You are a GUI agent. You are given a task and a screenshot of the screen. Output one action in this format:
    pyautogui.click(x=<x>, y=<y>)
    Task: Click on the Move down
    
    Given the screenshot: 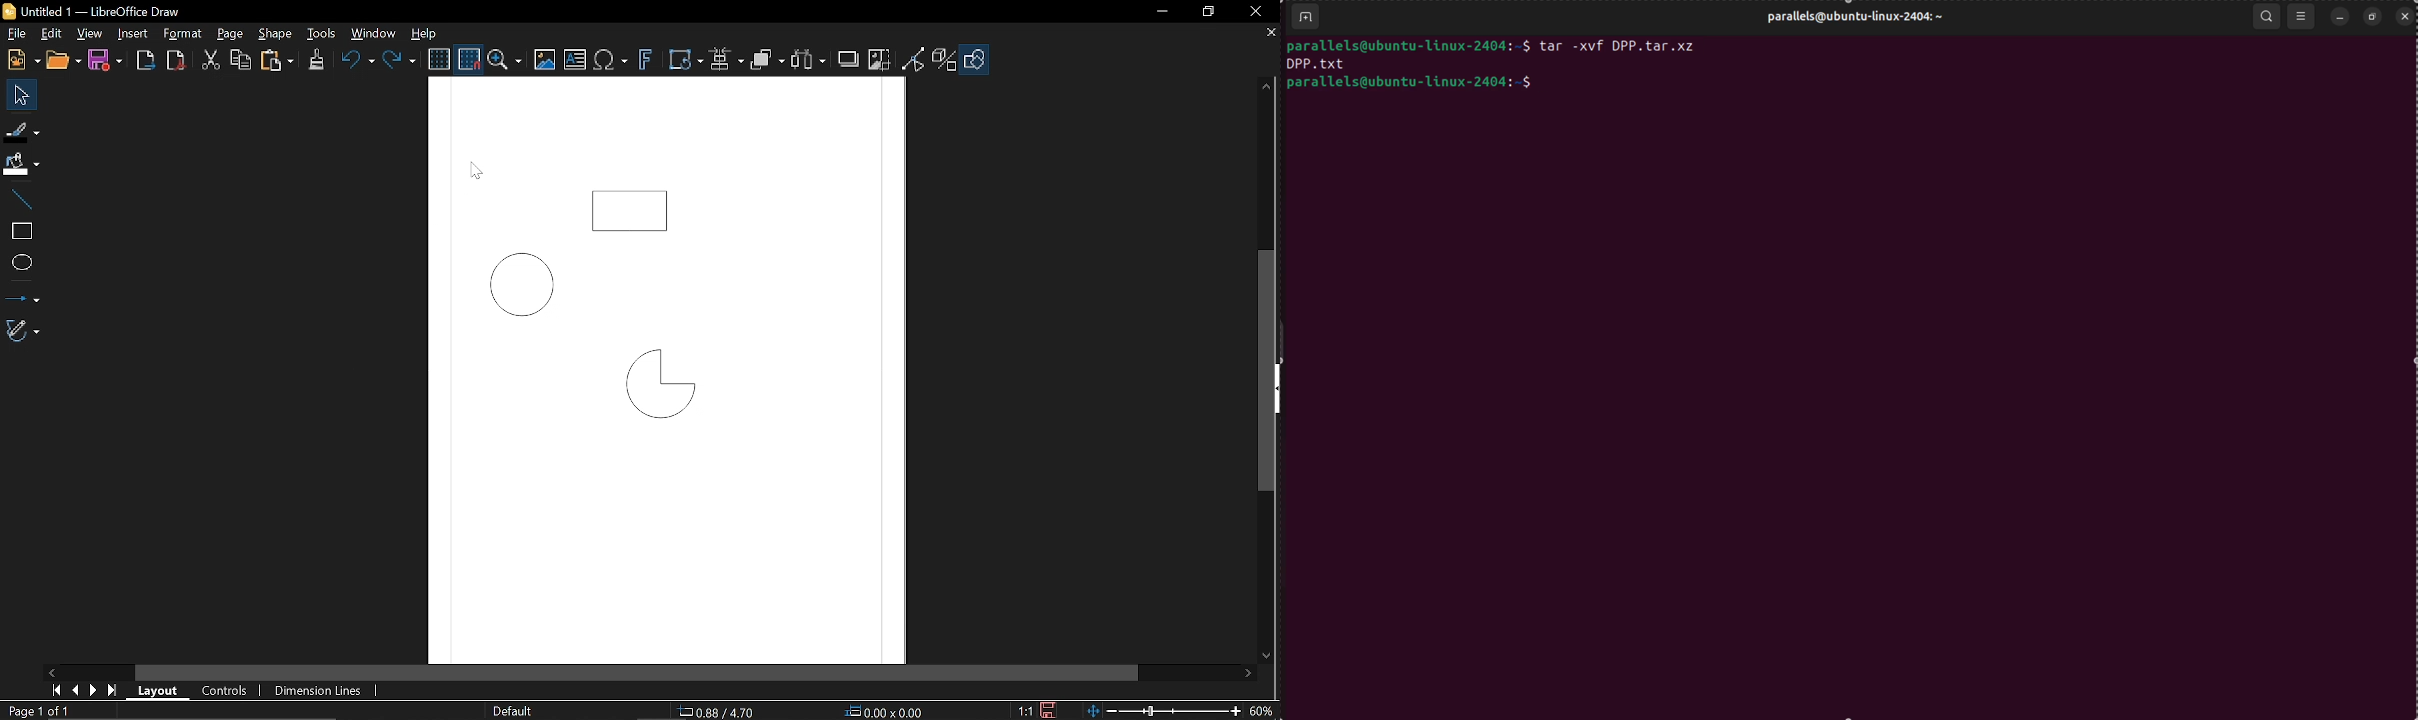 What is the action you would take?
    pyautogui.click(x=1269, y=656)
    